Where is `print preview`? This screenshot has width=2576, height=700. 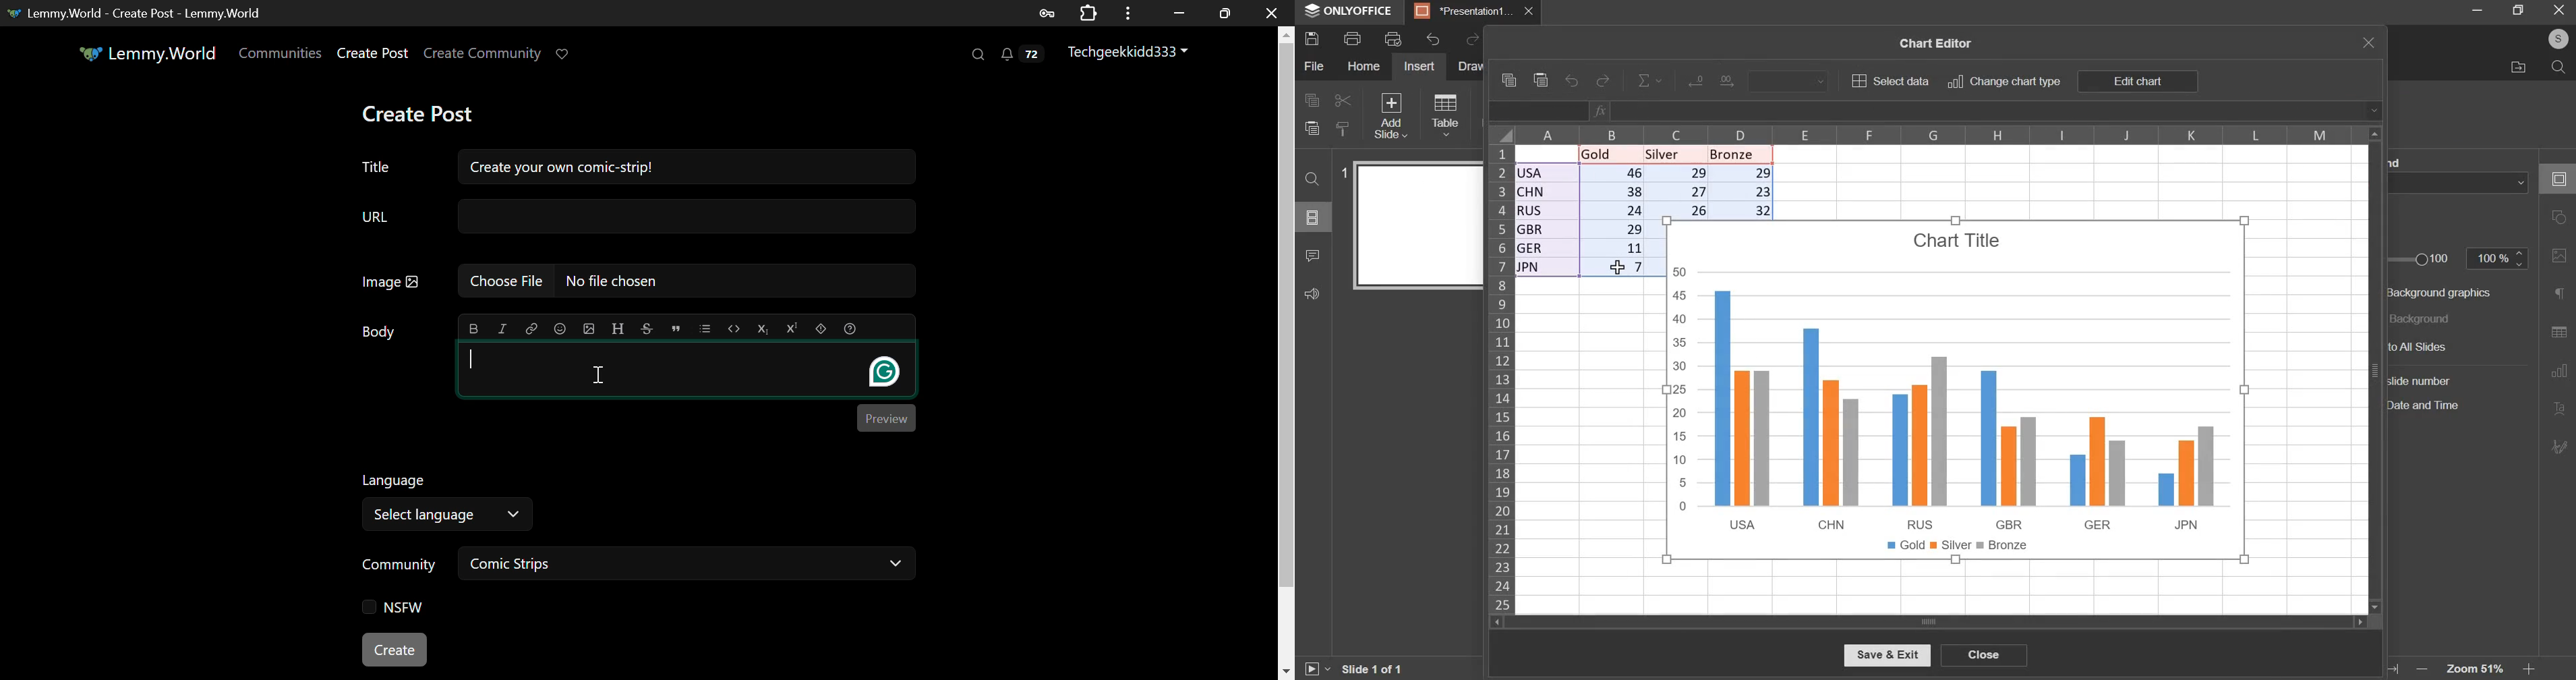
print preview is located at coordinates (1393, 38).